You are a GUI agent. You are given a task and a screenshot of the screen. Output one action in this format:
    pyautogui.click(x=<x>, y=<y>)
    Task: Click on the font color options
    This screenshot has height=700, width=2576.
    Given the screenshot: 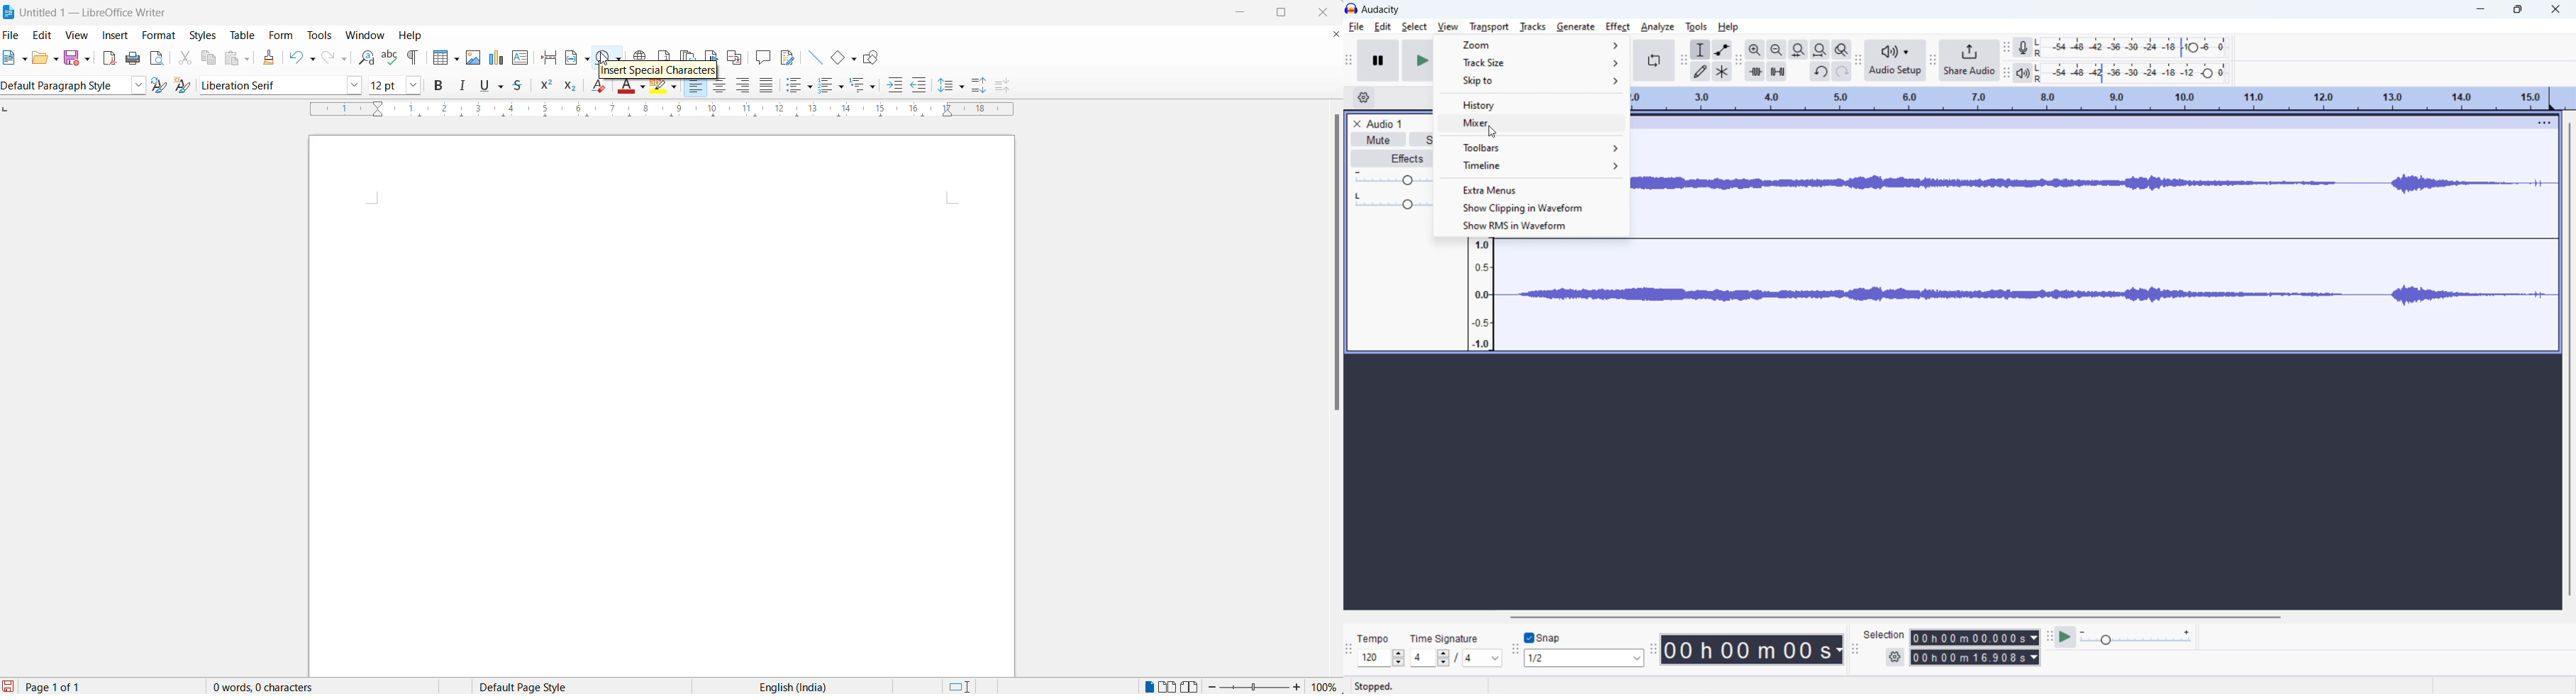 What is the action you would take?
    pyautogui.click(x=643, y=88)
    